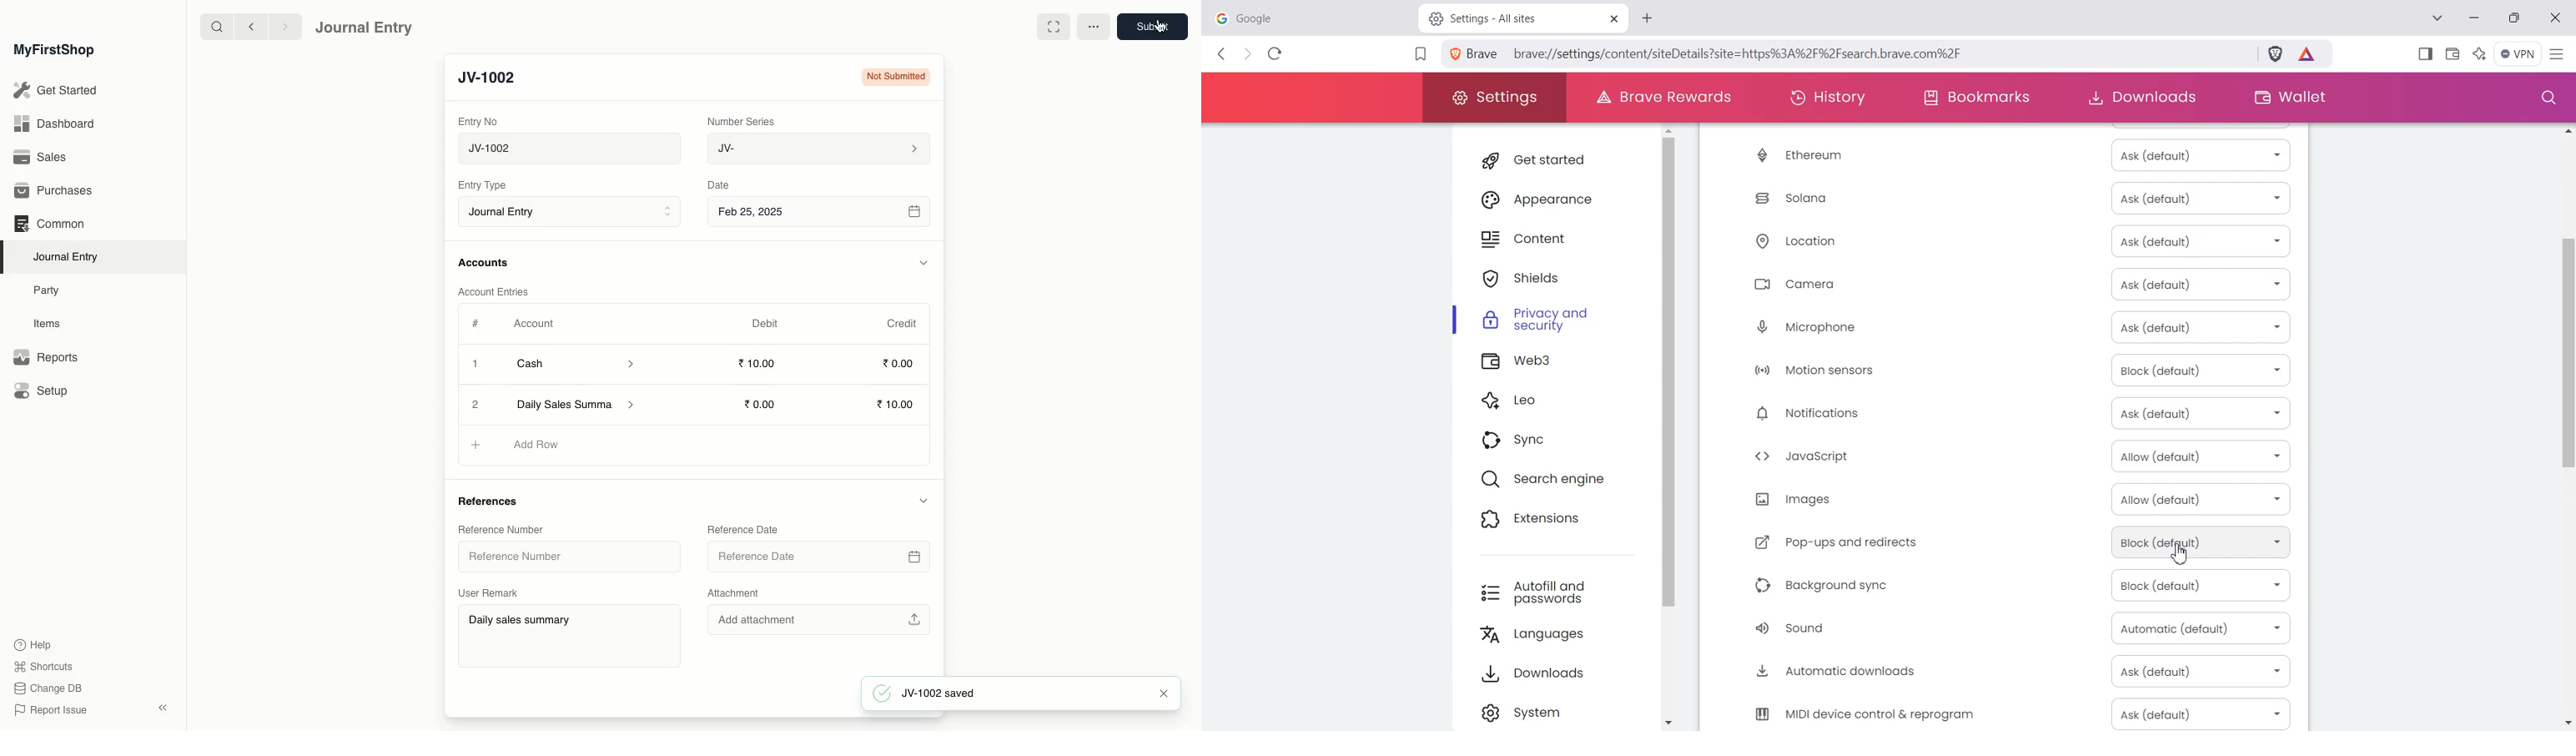  What do you see at coordinates (53, 51) in the screenshot?
I see `MyFirstShop` at bounding box center [53, 51].